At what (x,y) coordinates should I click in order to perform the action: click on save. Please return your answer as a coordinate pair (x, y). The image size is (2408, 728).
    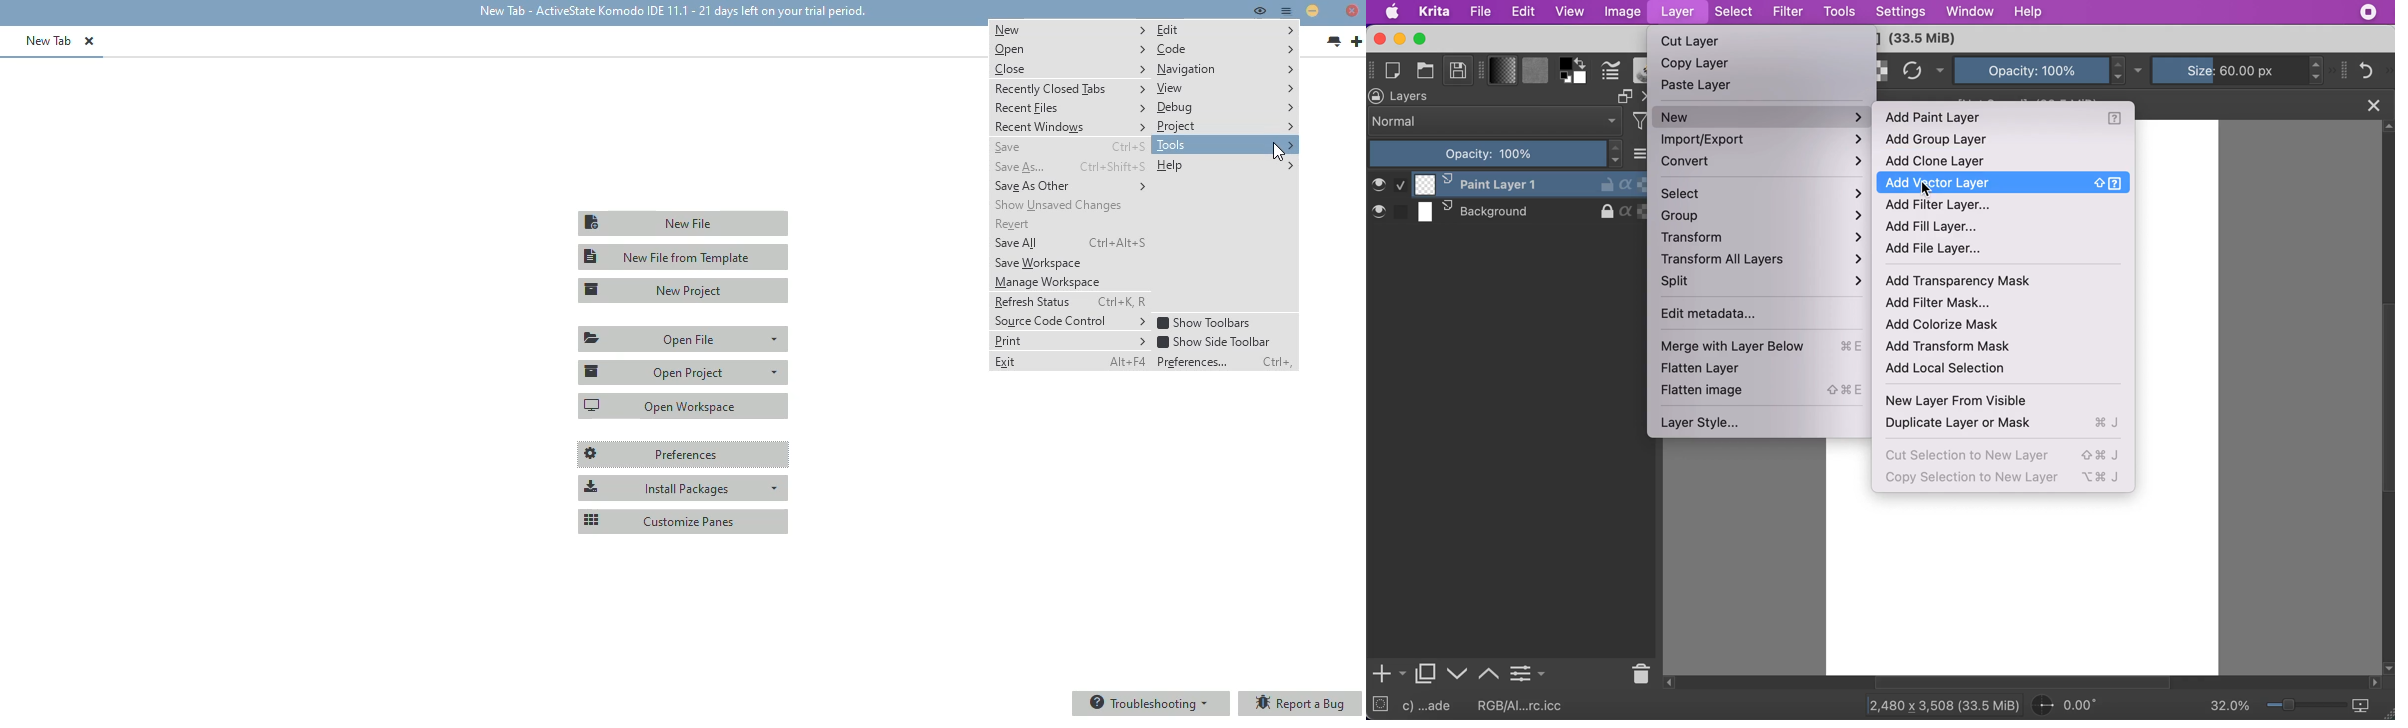
    Looking at the image, I should click on (1458, 72).